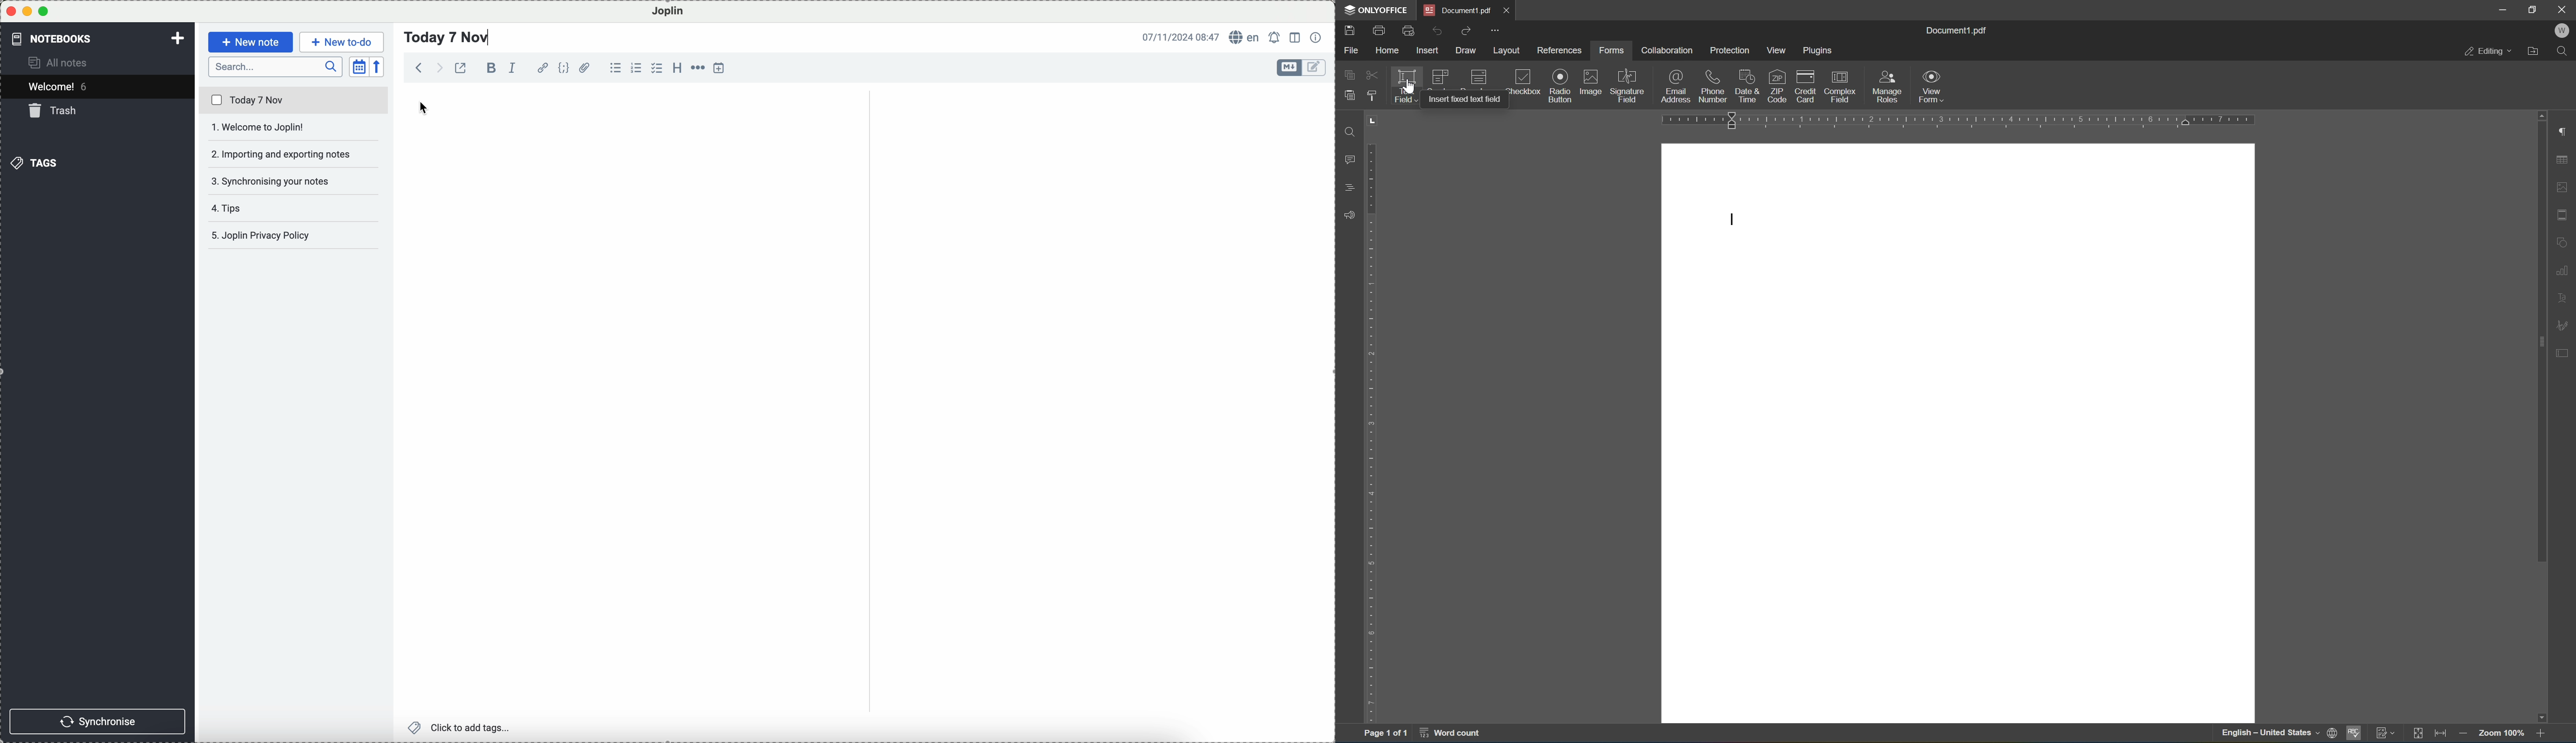 The height and width of the screenshot is (756, 2576). I want to click on restore down, so click(2534, 9).